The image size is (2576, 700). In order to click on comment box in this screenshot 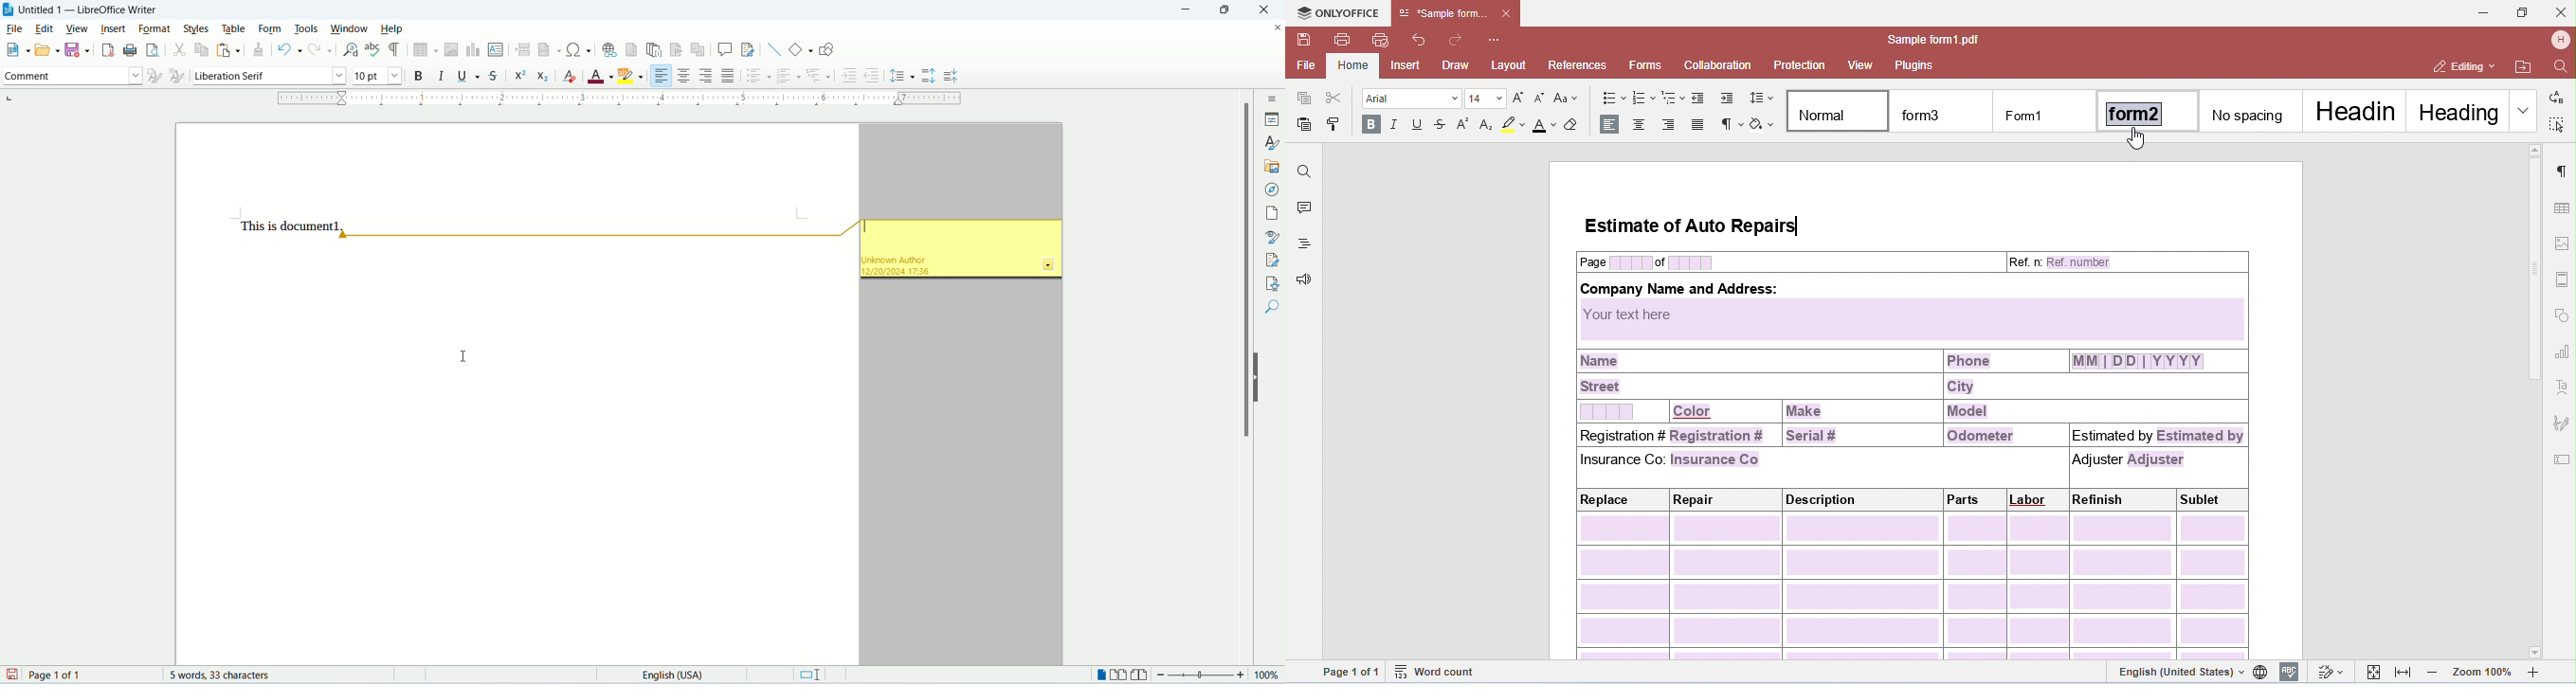, I will do `click(959, 252)`.